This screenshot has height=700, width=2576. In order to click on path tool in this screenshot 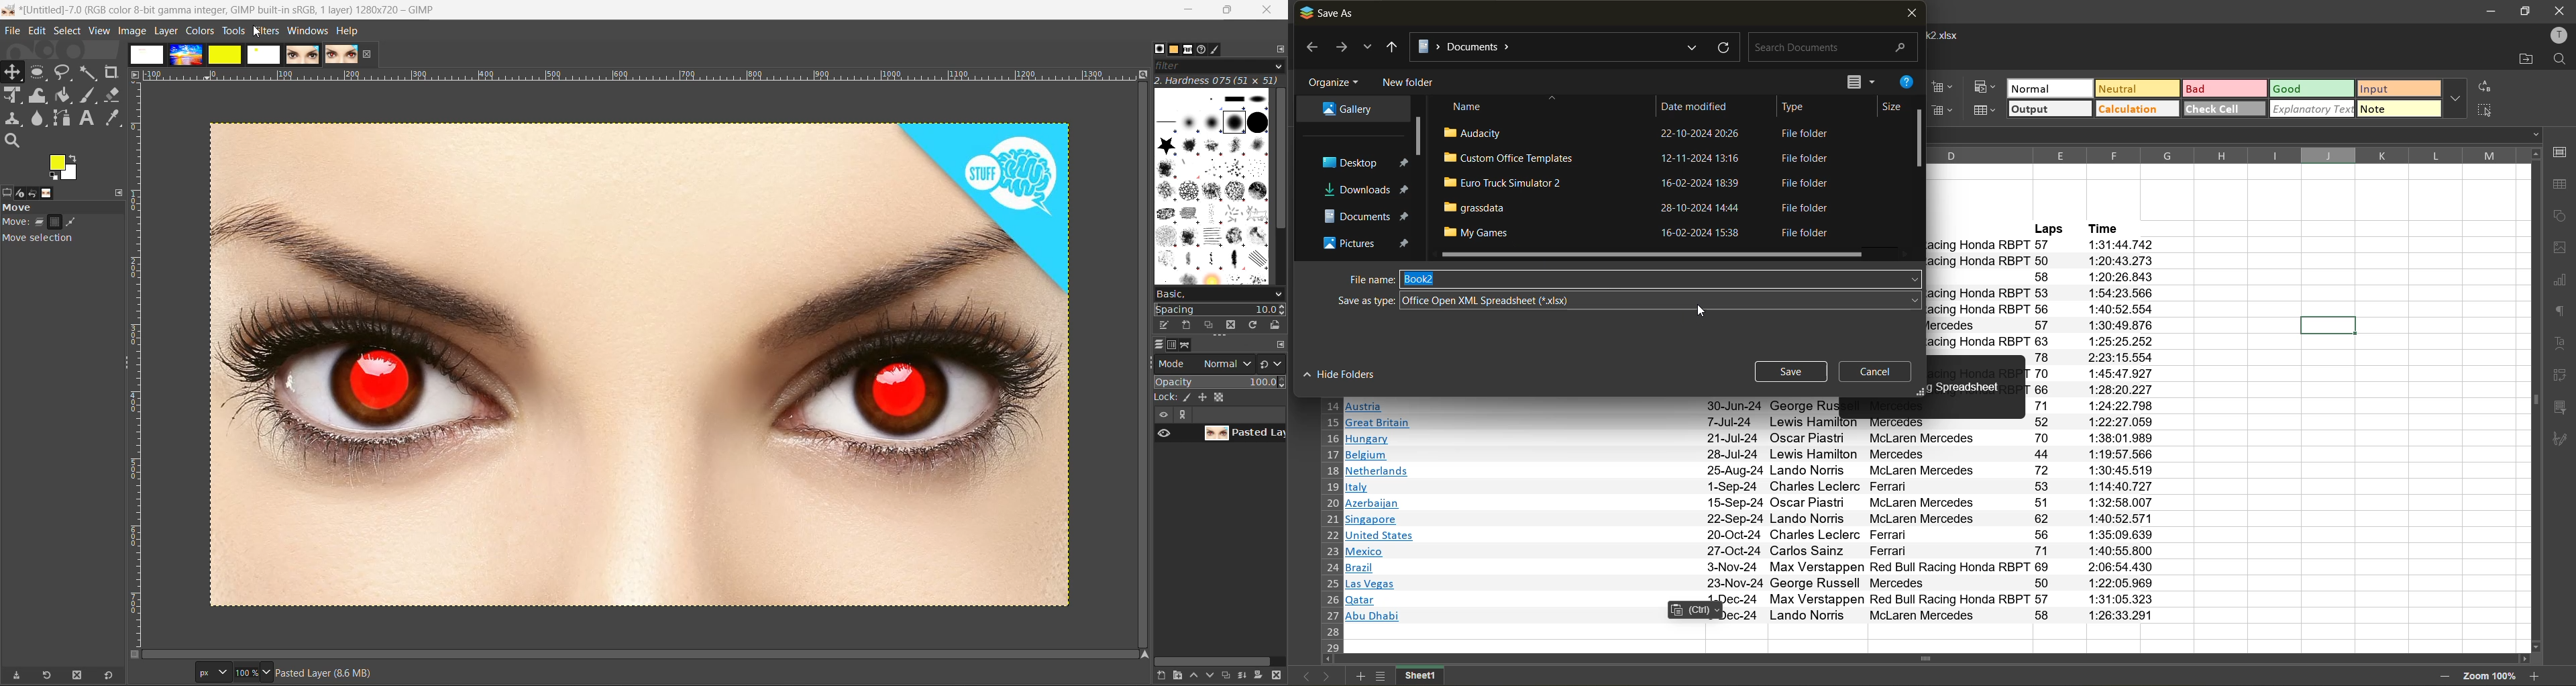, I will do `click(61, 117)`.